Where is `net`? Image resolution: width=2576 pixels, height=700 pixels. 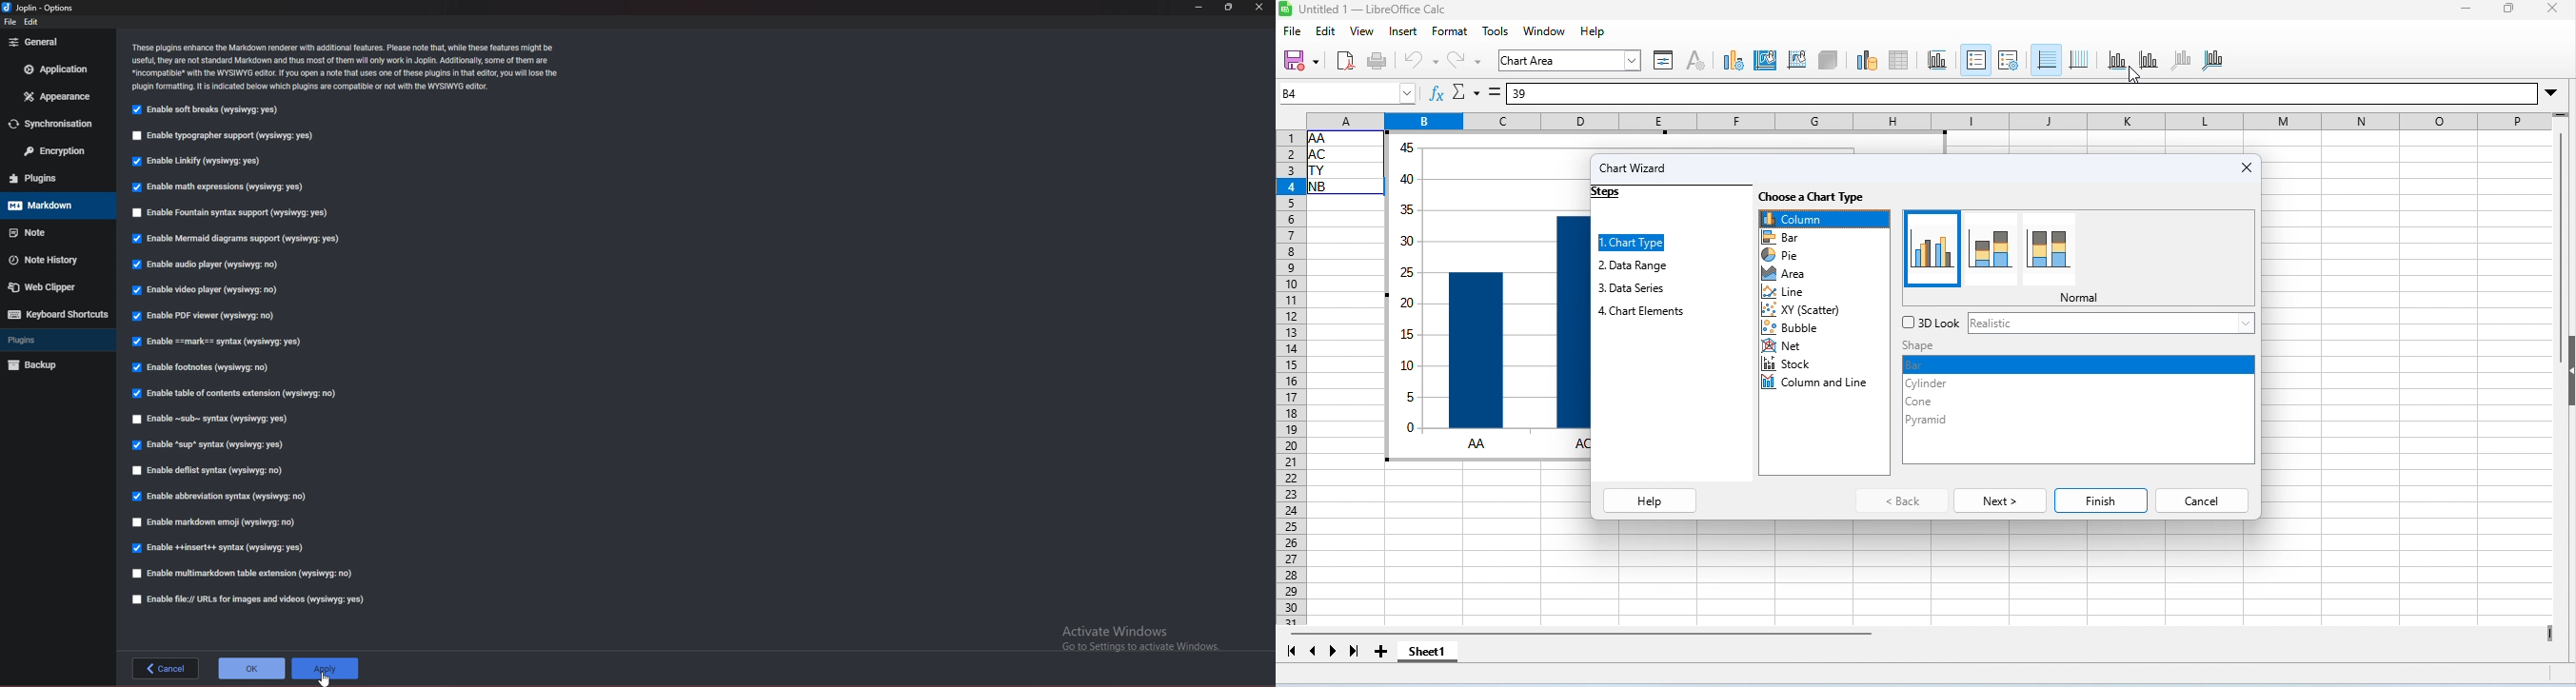
net is located at coordinates (1783, 346).